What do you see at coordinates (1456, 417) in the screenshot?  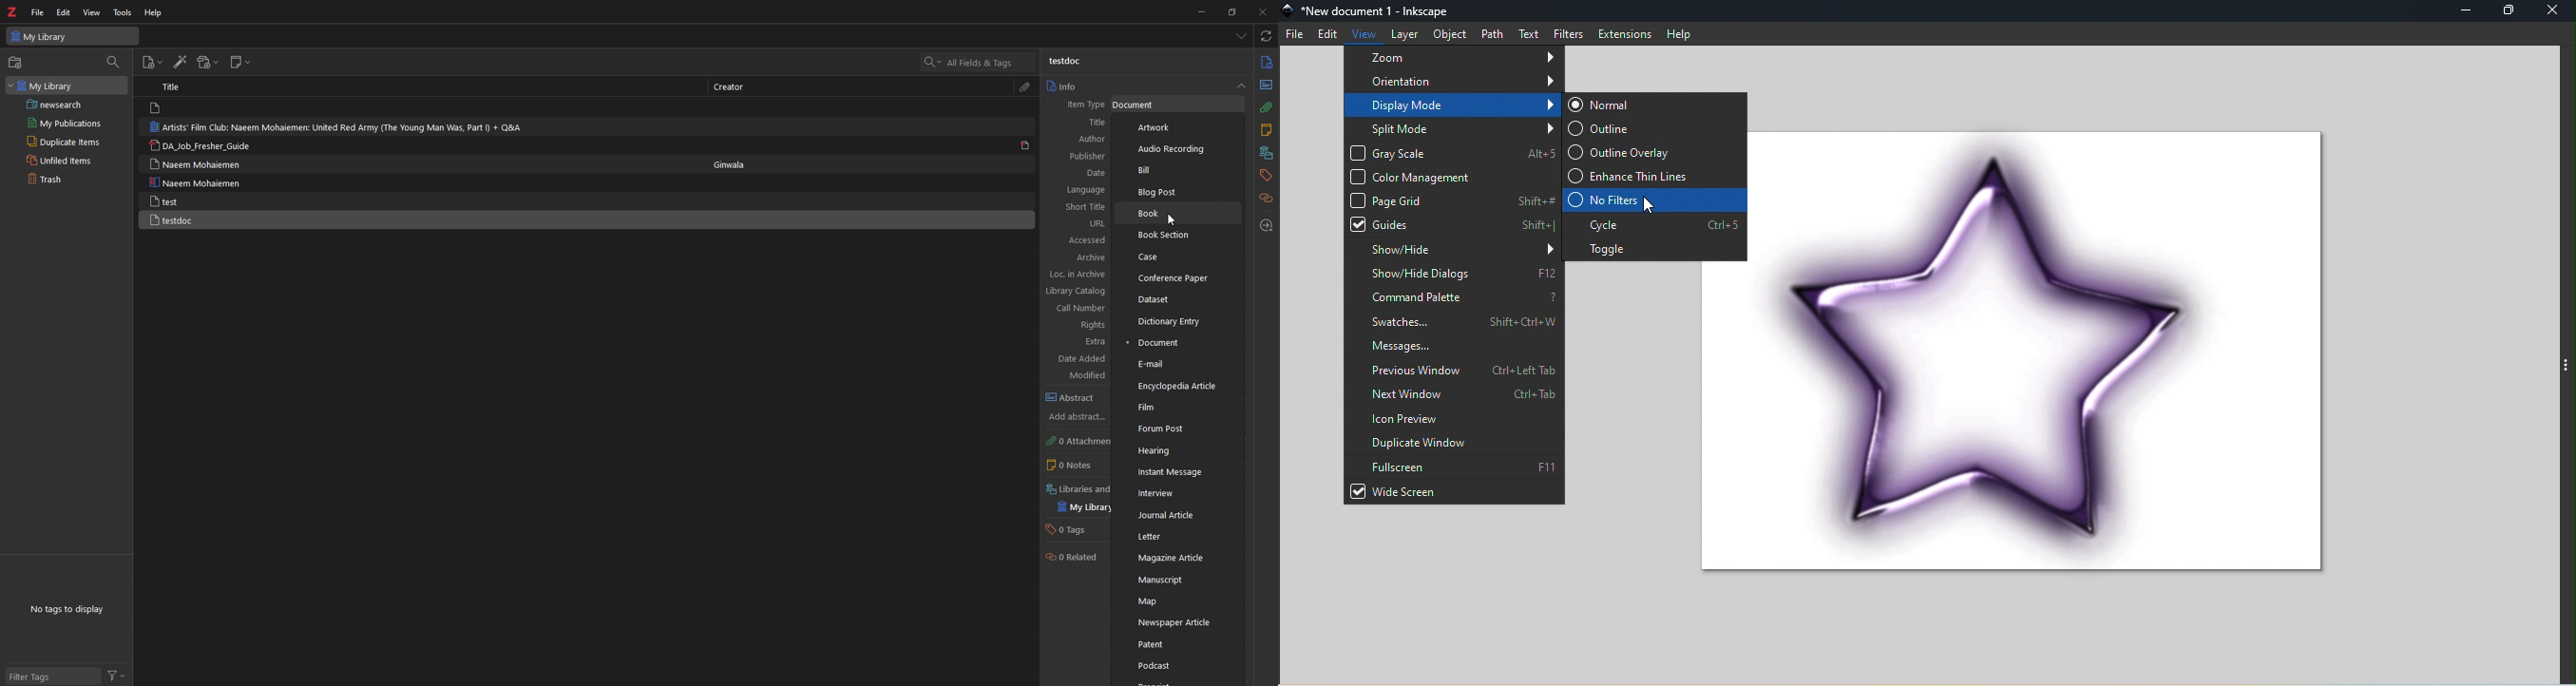 I see `Icon preview` at bounding box center [1456, 417].